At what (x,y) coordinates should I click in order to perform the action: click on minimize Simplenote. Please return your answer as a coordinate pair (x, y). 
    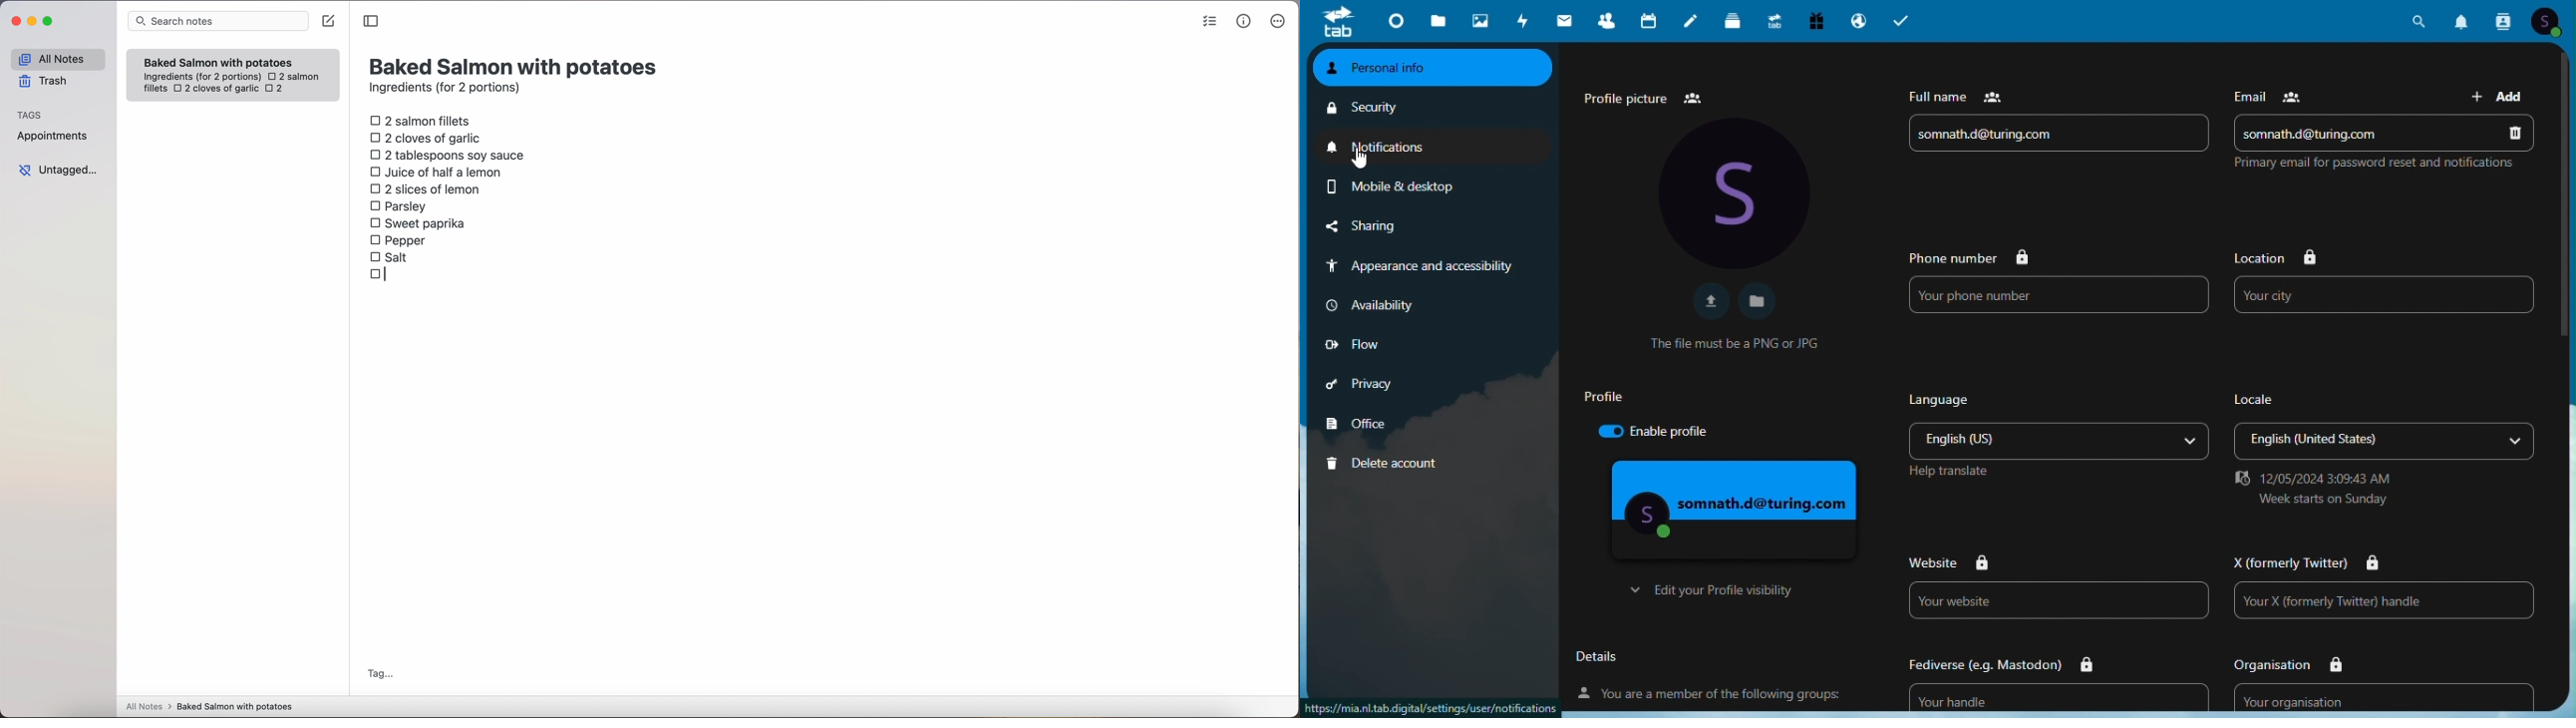
    Looking at the image, I should click on (32, 22).